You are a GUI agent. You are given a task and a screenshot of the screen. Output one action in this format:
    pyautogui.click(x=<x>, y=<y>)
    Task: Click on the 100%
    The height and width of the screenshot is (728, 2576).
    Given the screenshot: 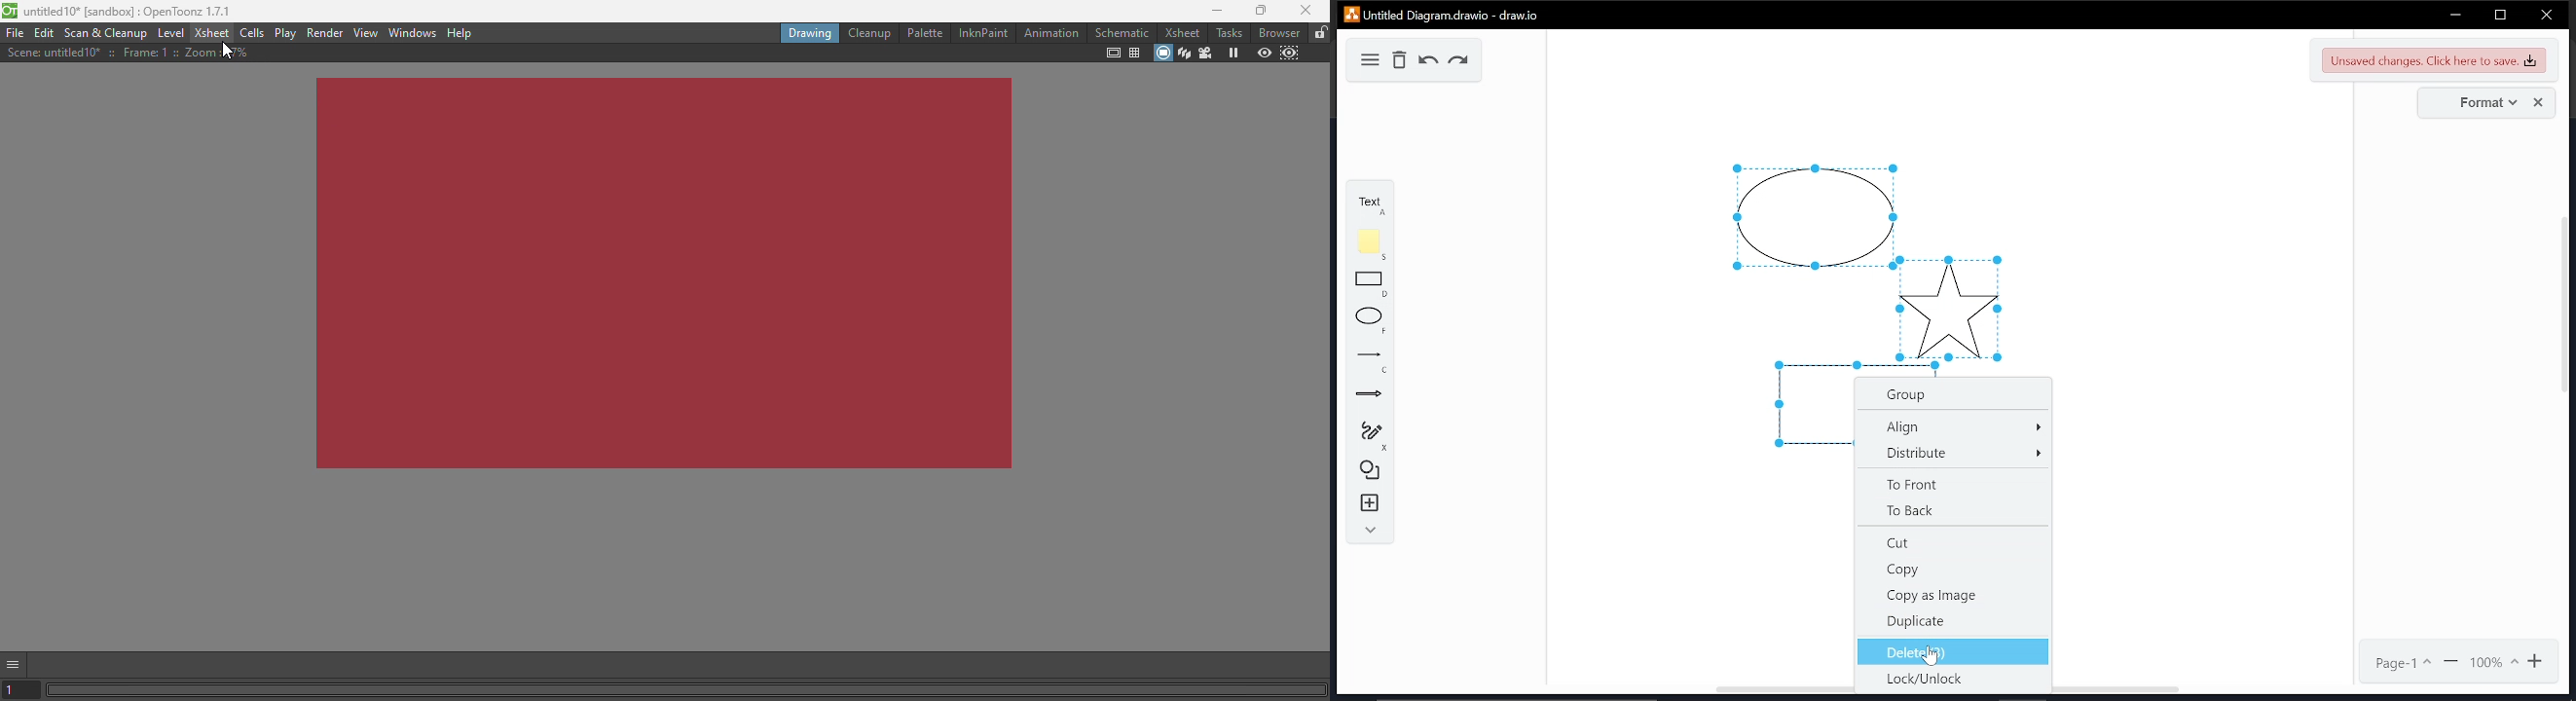 What is the action you would take?
    pyautogui.click(x=2493, y=662)
    